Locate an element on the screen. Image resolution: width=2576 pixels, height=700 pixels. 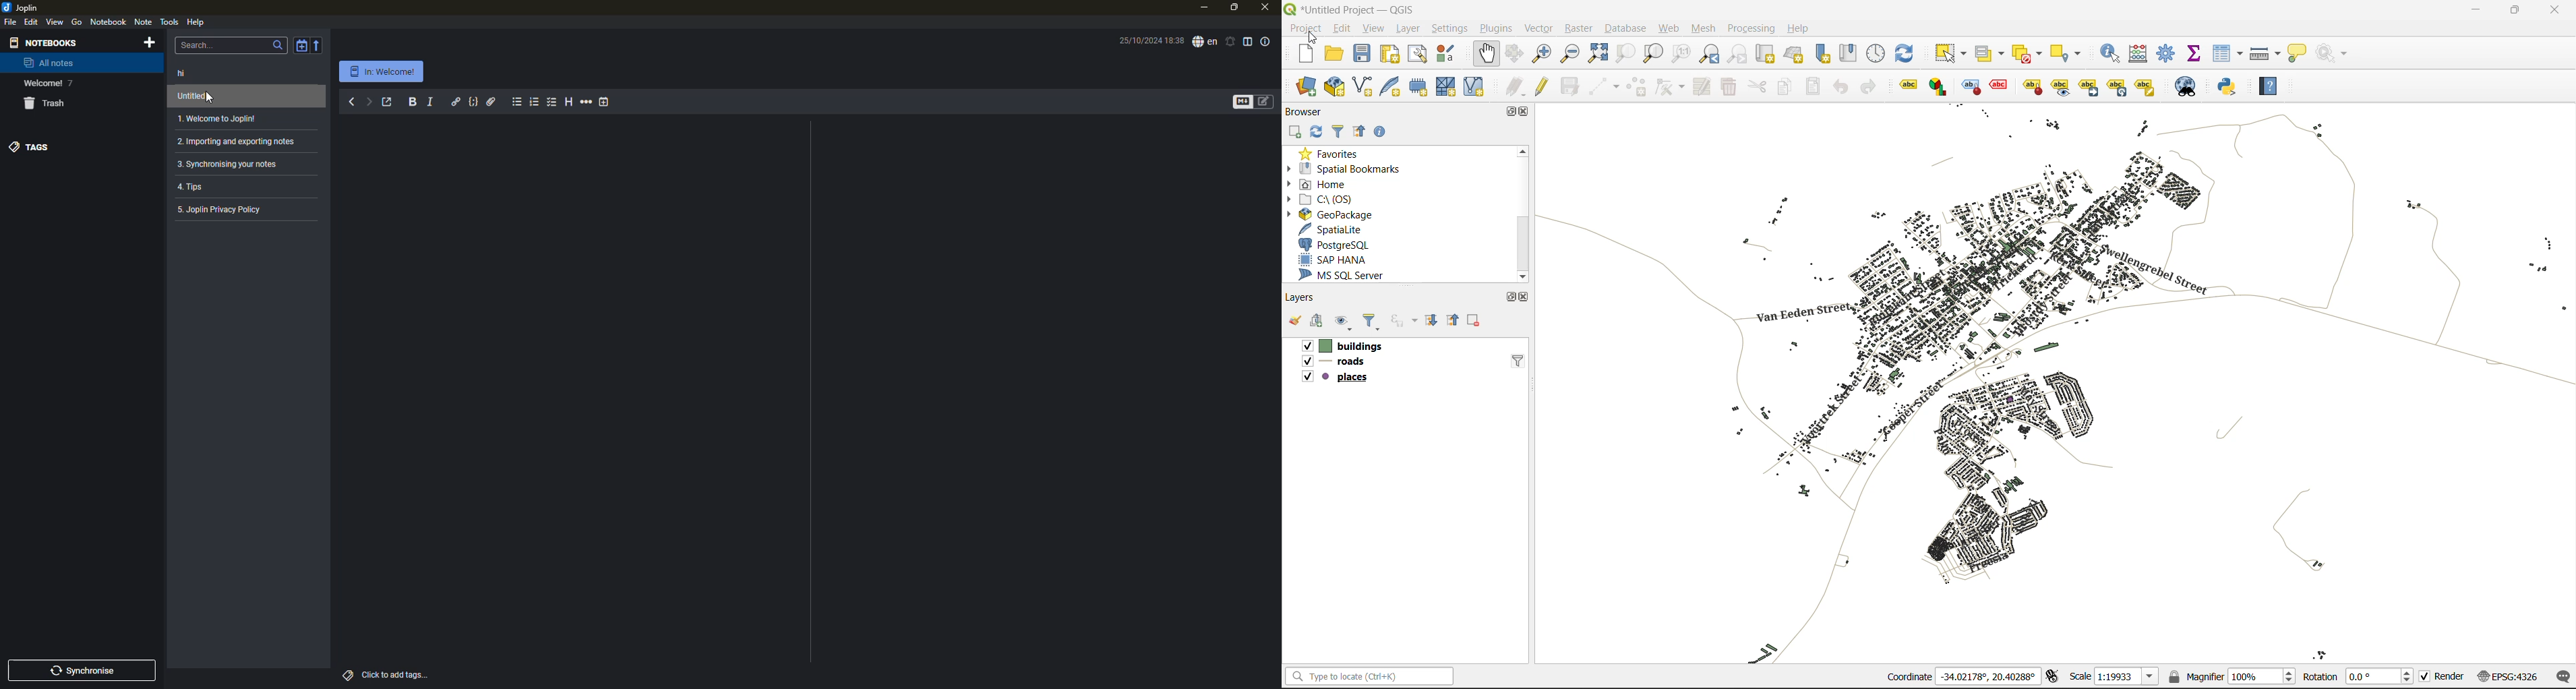
show/hide lable and diagram  is located at coordinates (2031, 86).